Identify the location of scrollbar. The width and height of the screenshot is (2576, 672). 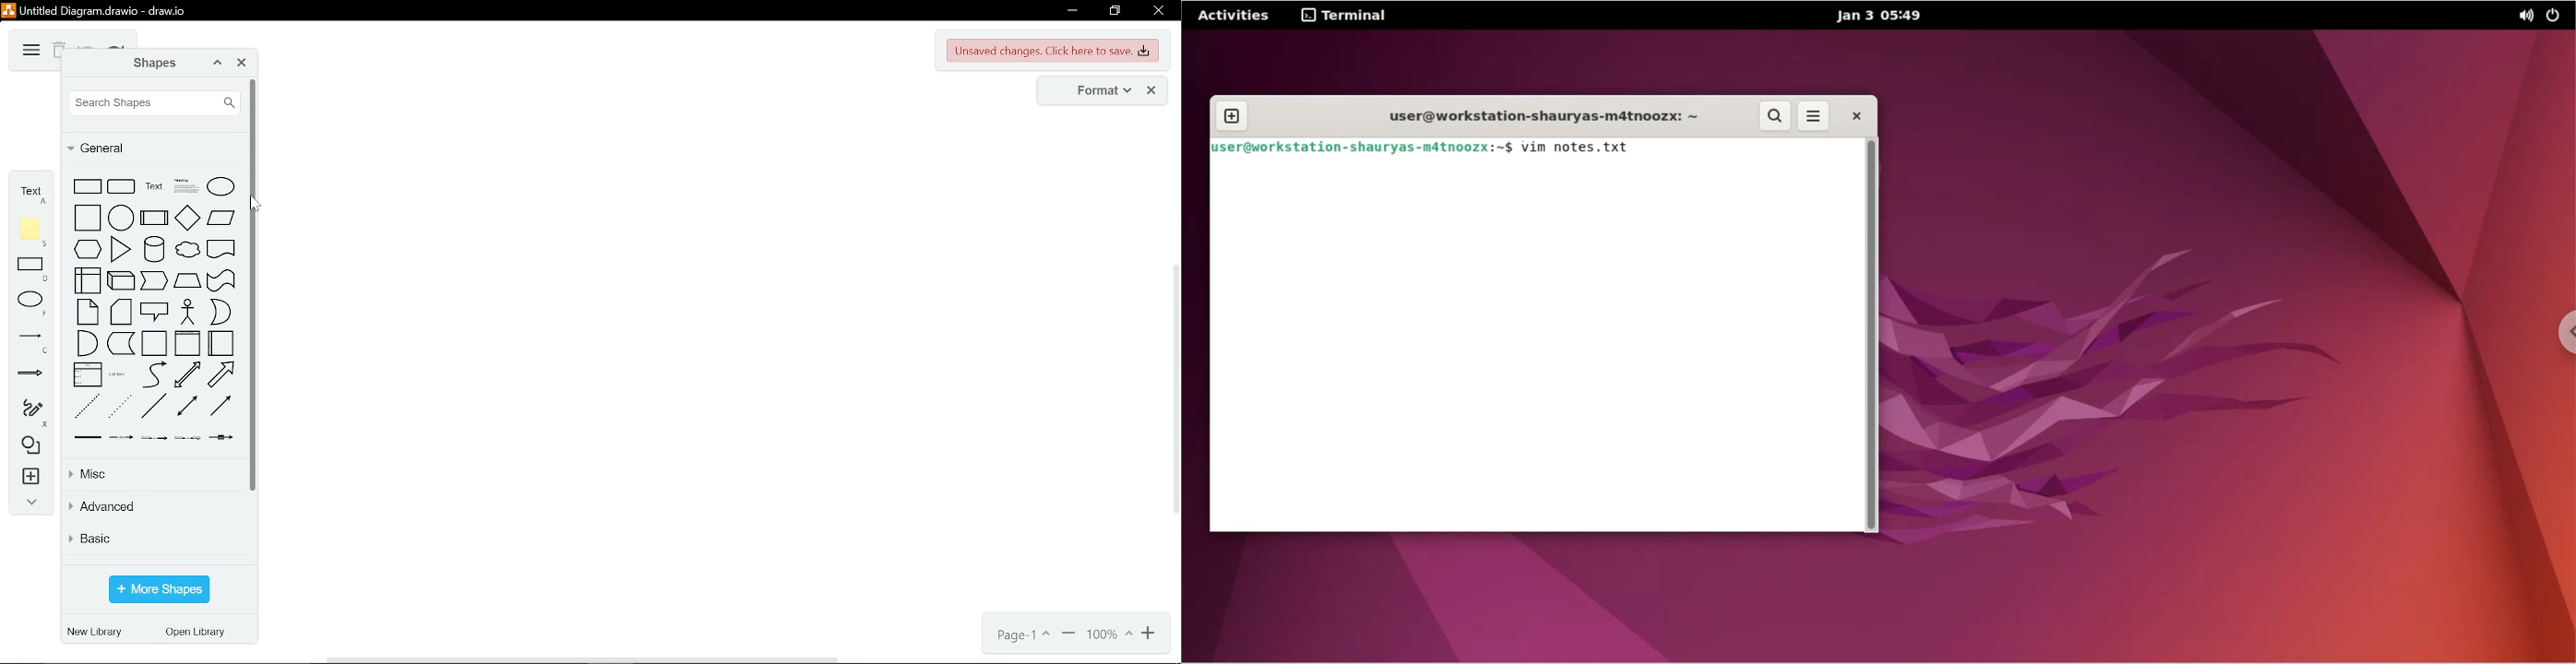
(1872, 333).